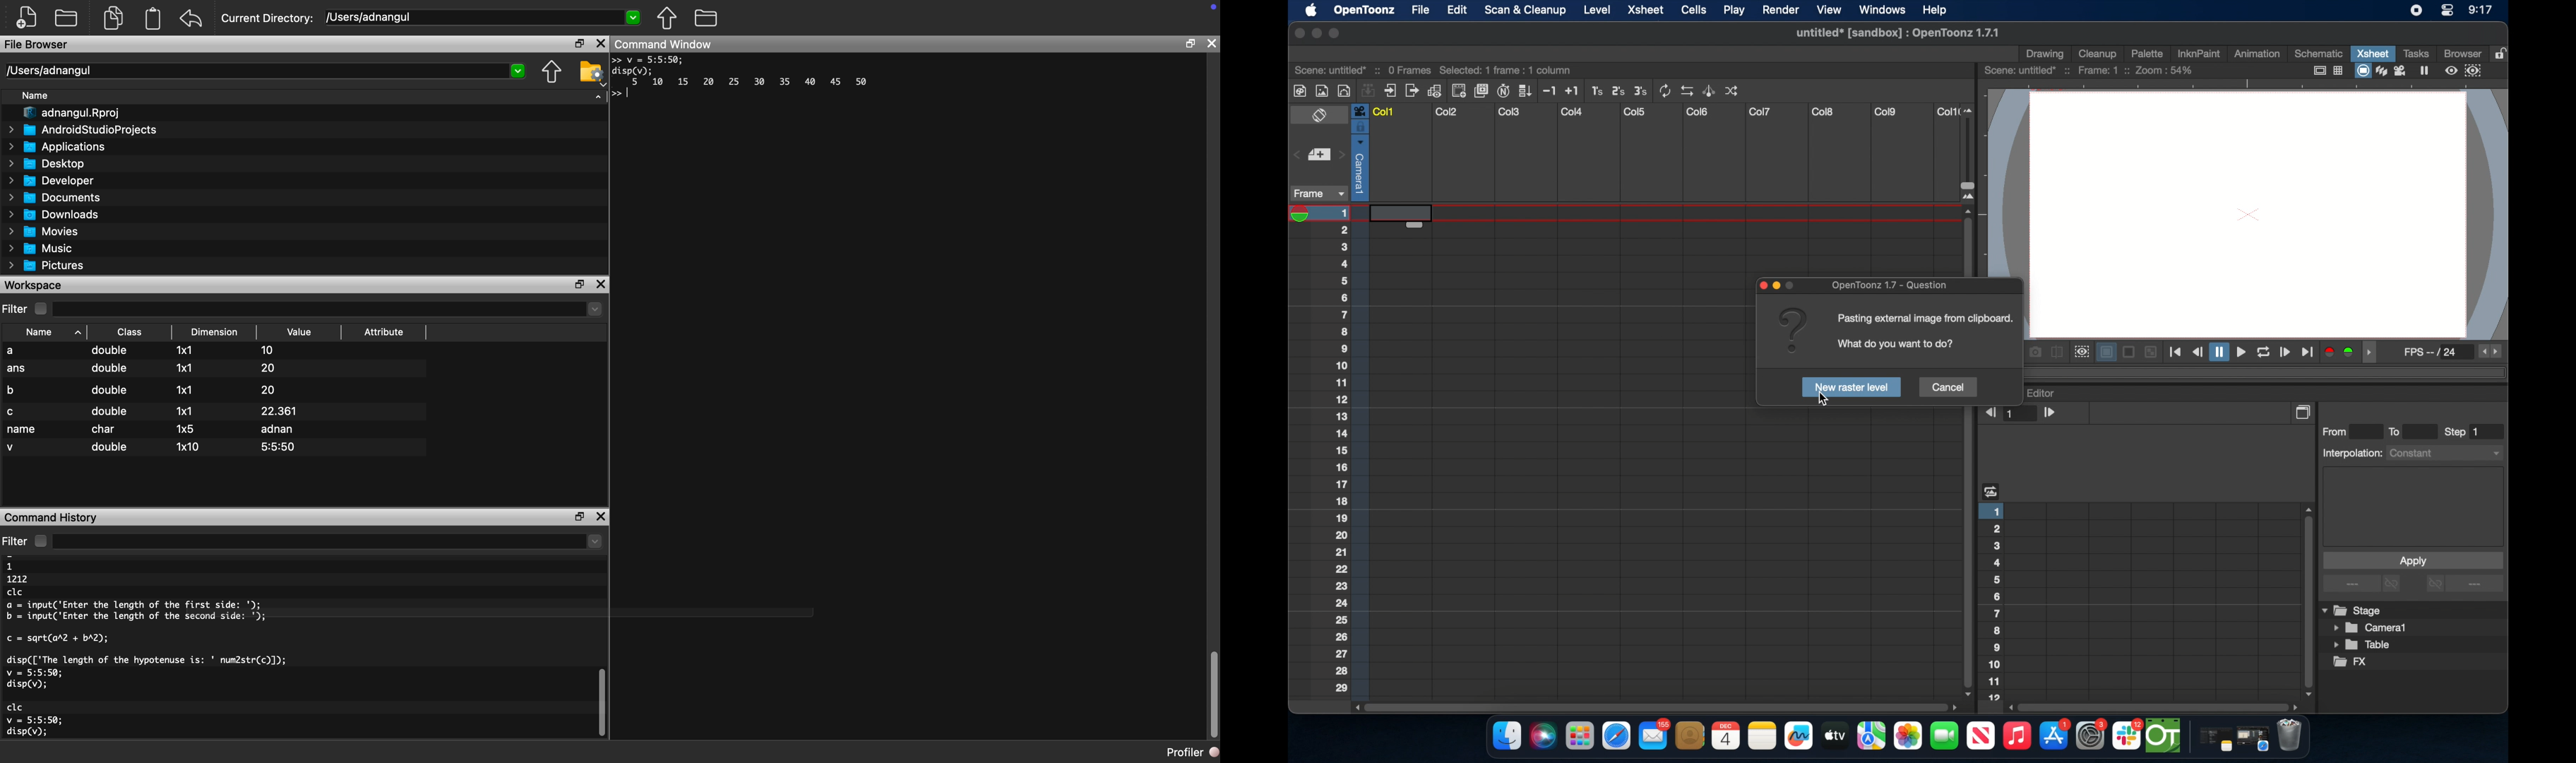 The width and height of the screenshot is (2576, 784). What do you see at coordinates (1321, 117) in the screenshot?
I see `toggle x sheet` at bounding box center [1321, 117].